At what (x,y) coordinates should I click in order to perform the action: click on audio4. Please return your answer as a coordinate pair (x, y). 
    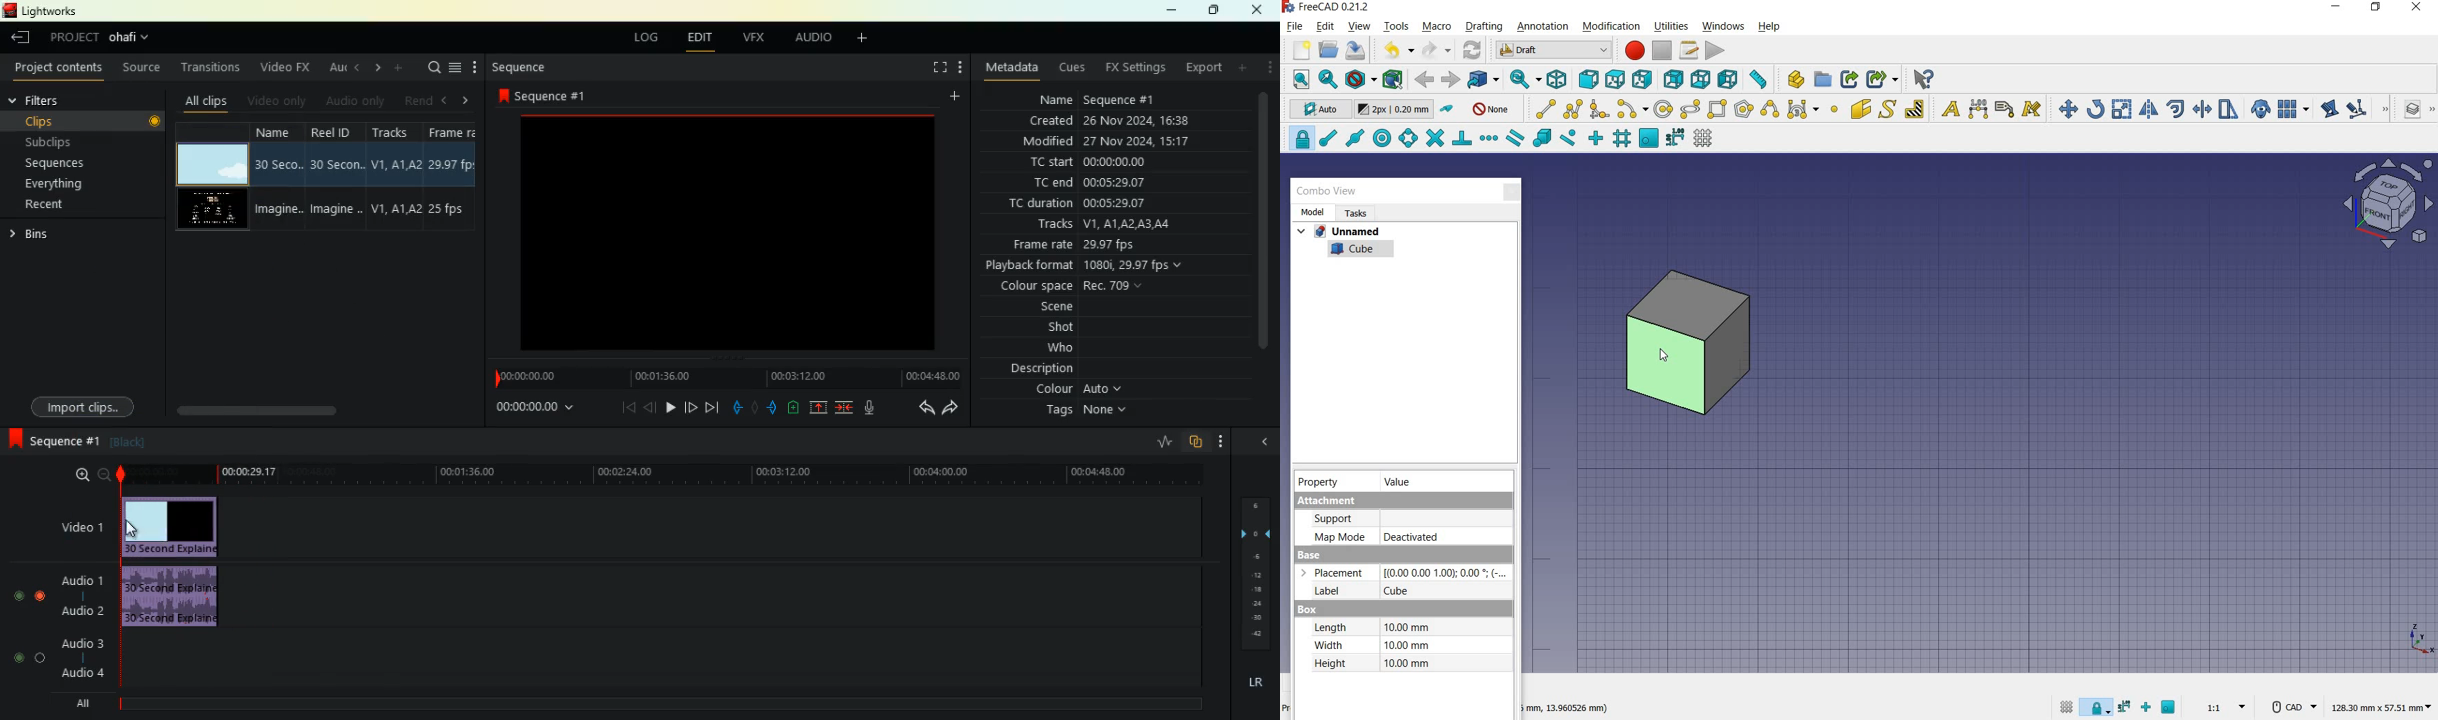
    Looking at the image, I should click on (86, 672).